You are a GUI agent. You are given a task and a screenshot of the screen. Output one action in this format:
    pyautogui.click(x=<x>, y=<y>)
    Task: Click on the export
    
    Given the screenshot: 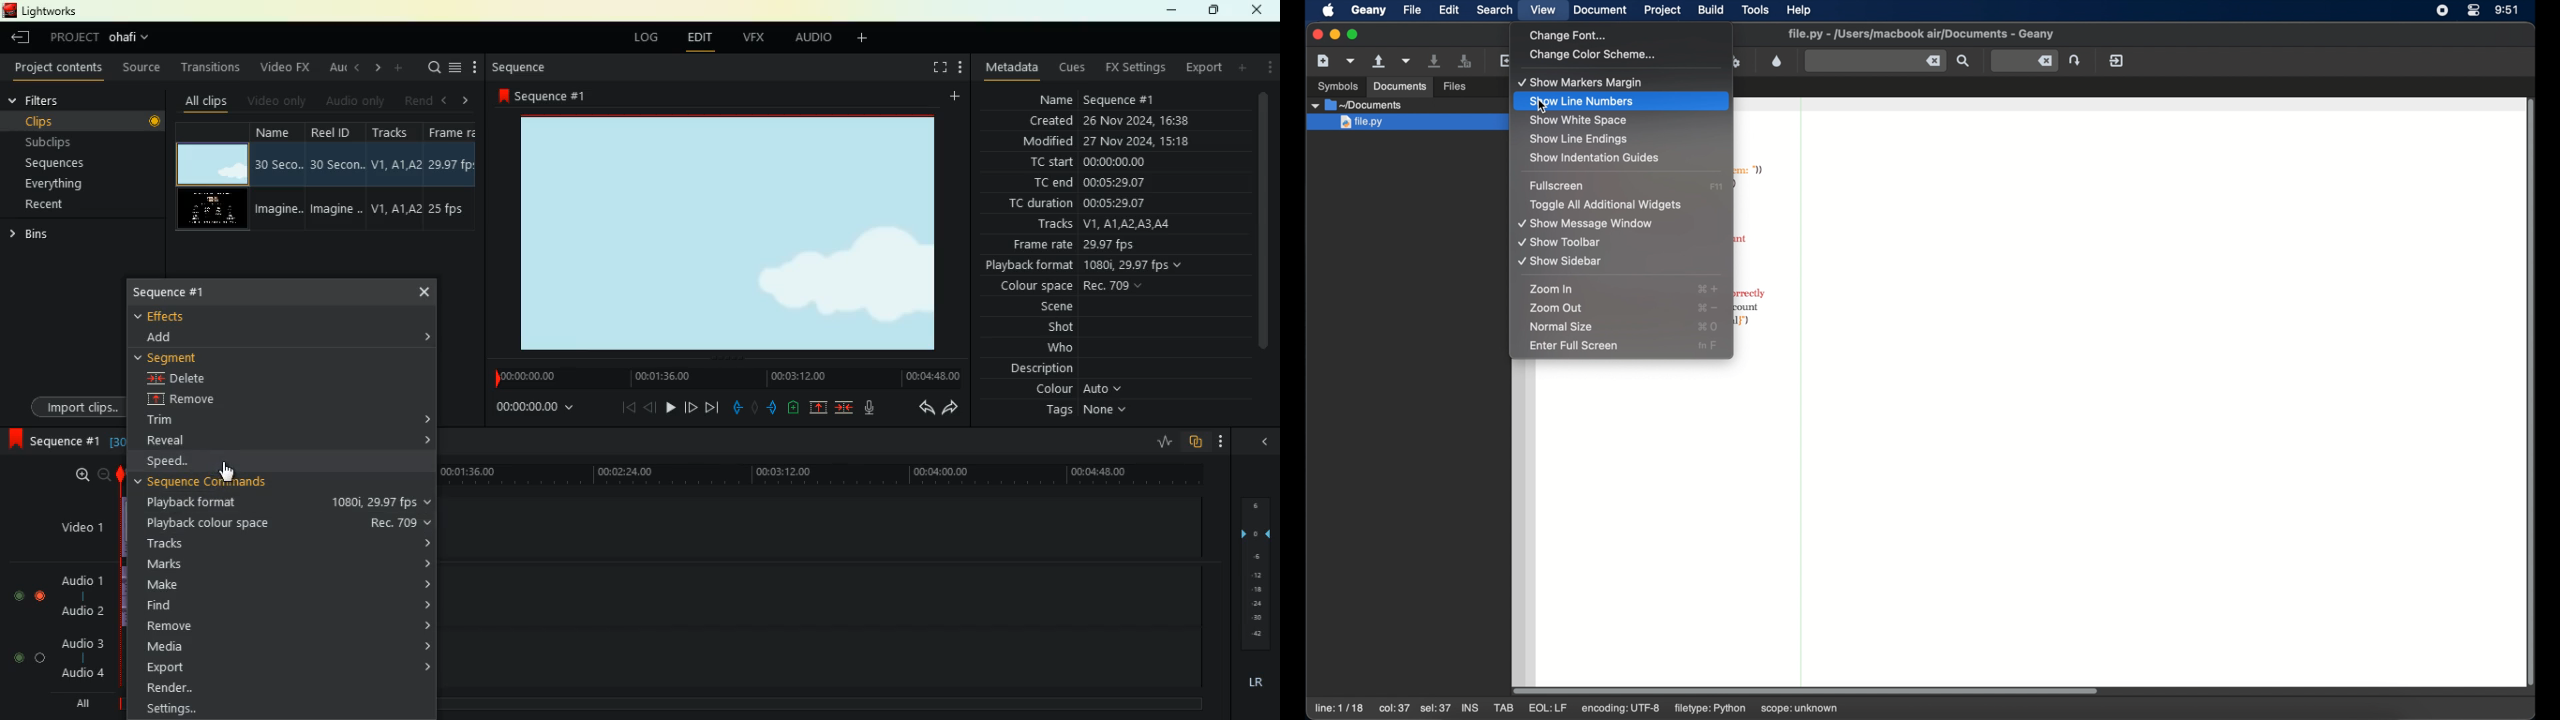 What is the action you would take?
    pyautogui.click(x=284, y=667)
    